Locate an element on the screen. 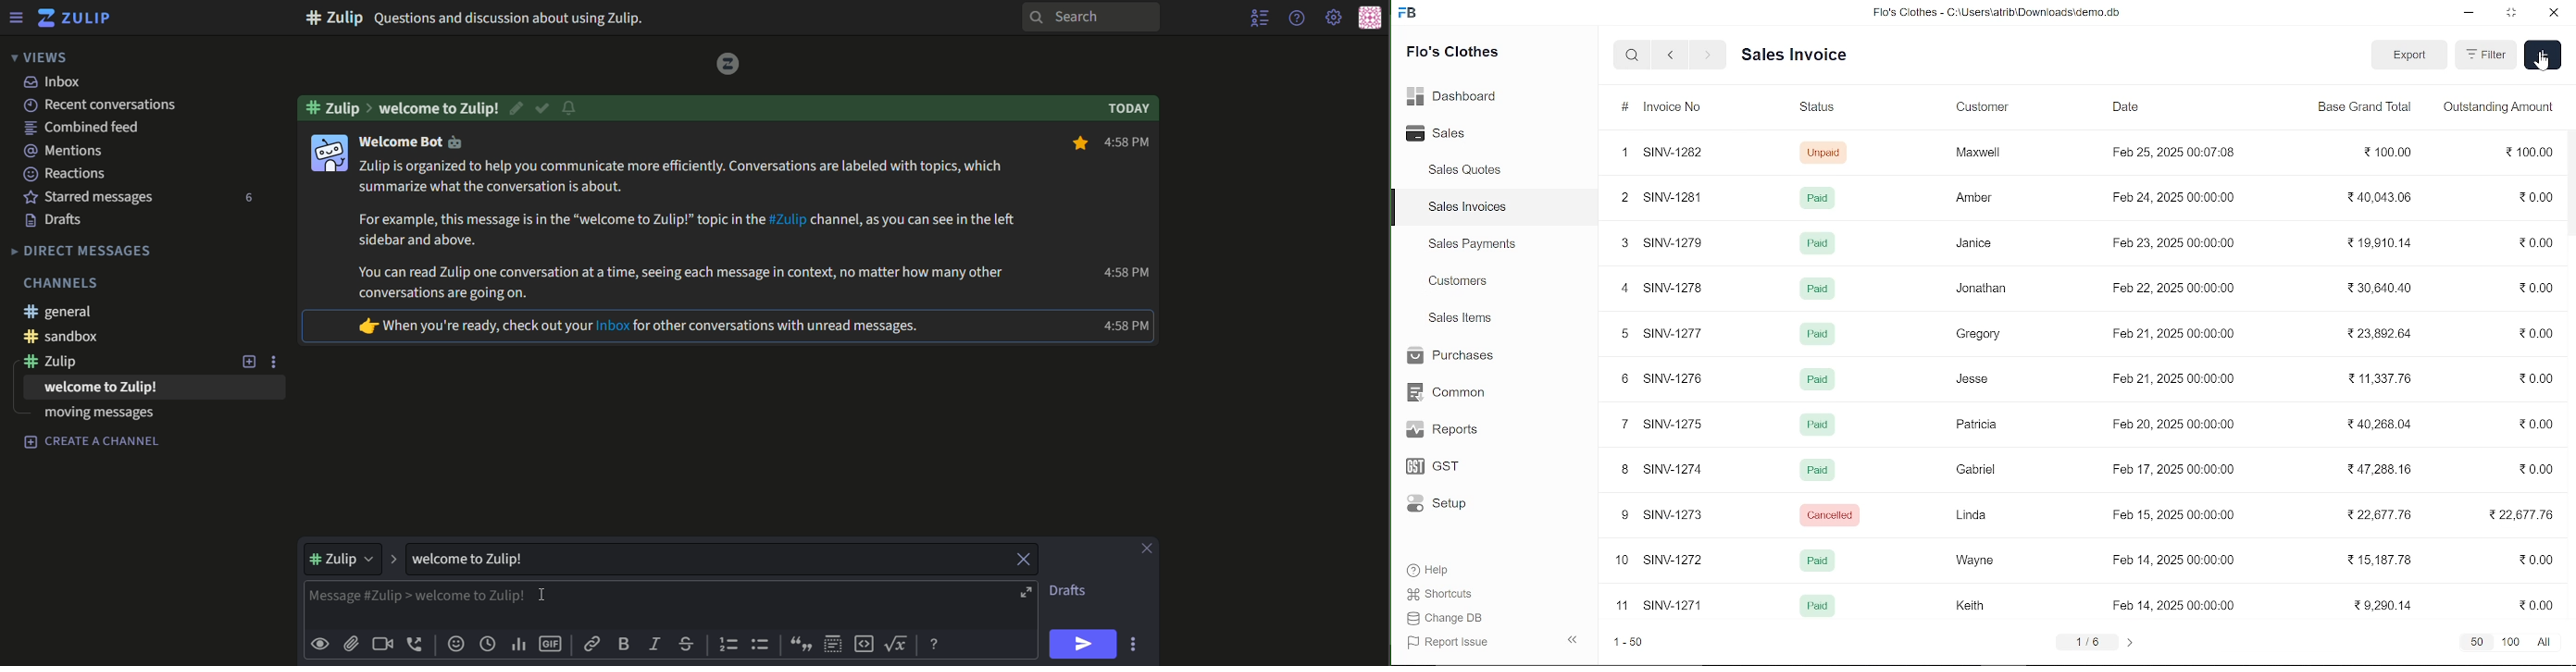 This screenshot has width=2576, height=672. 11 SINV-1271 Paid Keith Feb 14, 2025 00:00:00 29,200.14 ?0.00 is located at coordinates (2085, 607).